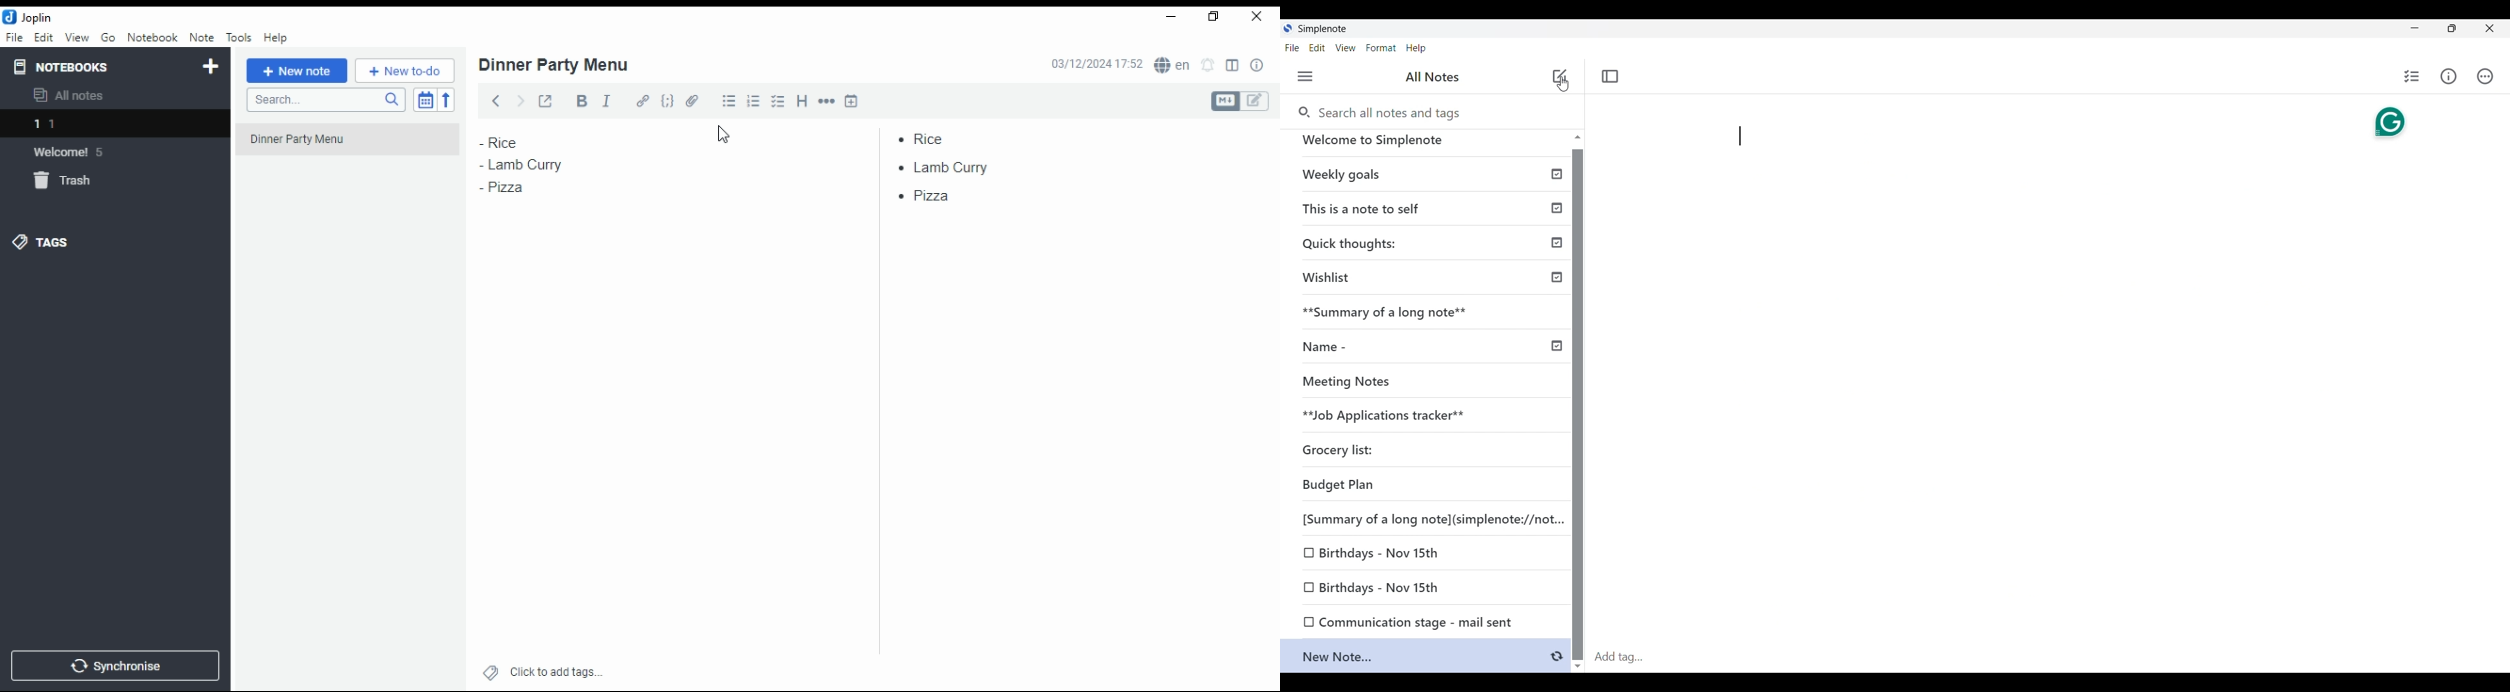  Describe the element at coordinates (114, 666) in the screenshot. I see `synchronize` at that location.